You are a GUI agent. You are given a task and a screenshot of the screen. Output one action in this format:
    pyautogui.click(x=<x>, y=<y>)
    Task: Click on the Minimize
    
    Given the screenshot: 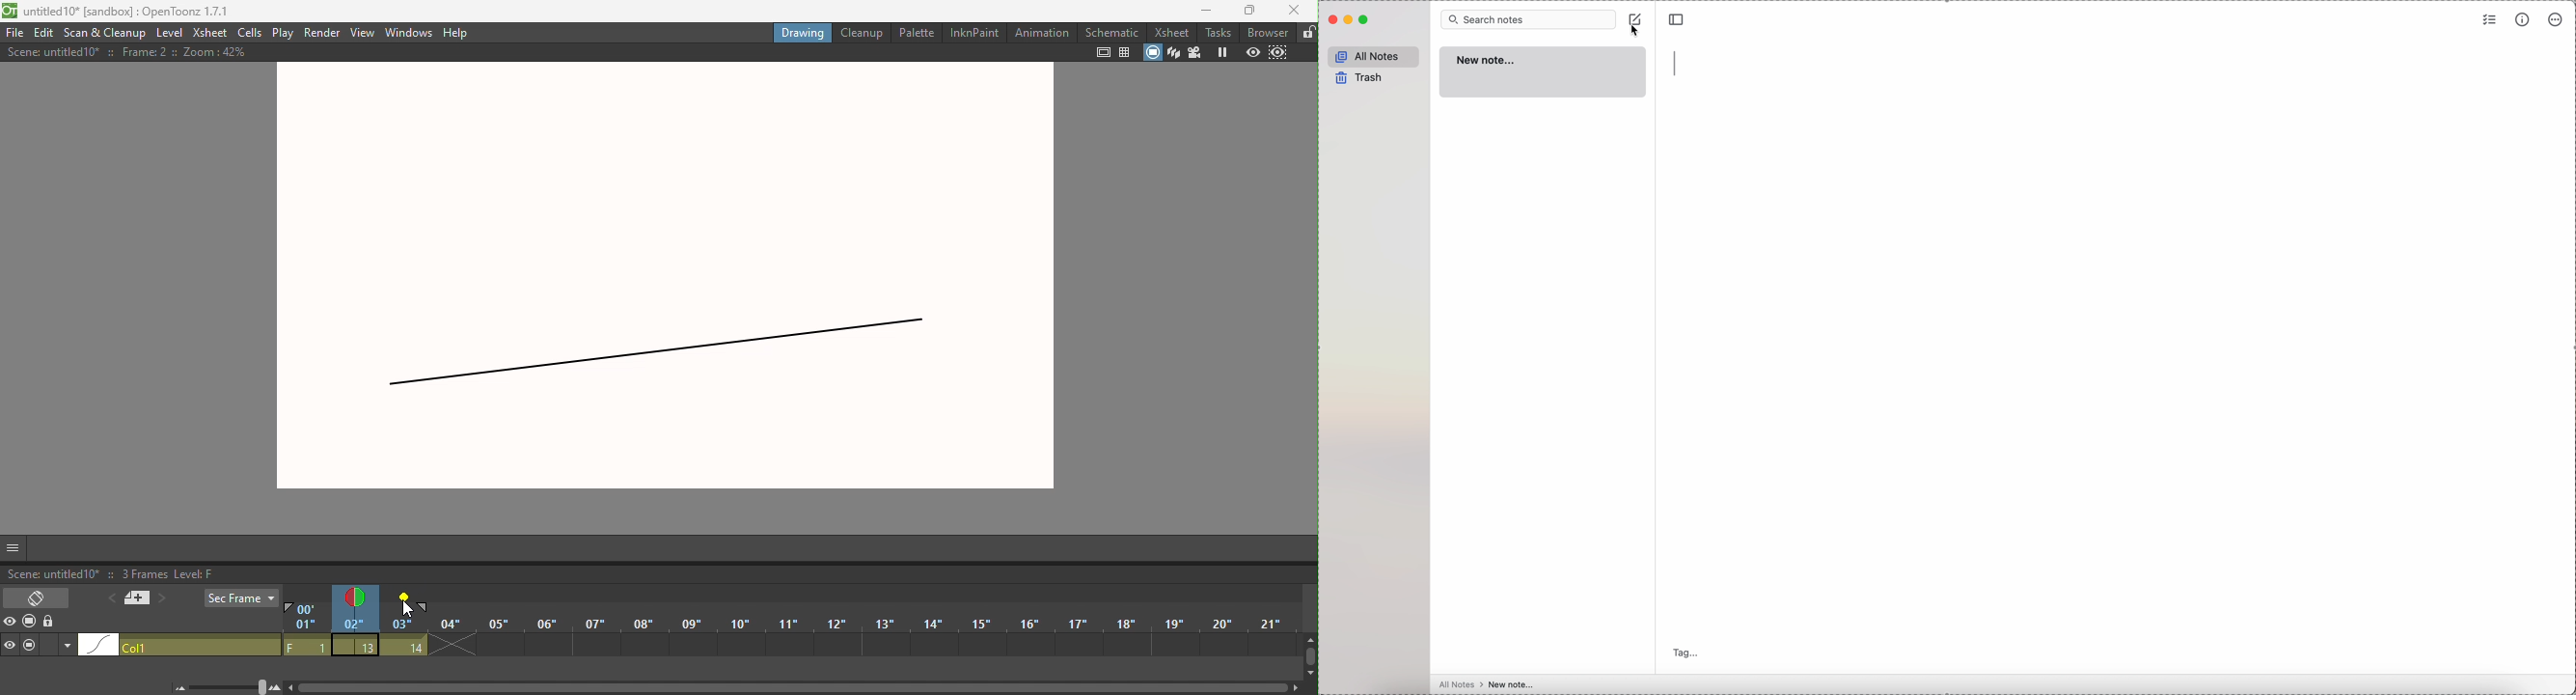 What is the action you would take?
    pyautogui.click(x=1200, y=10)
    